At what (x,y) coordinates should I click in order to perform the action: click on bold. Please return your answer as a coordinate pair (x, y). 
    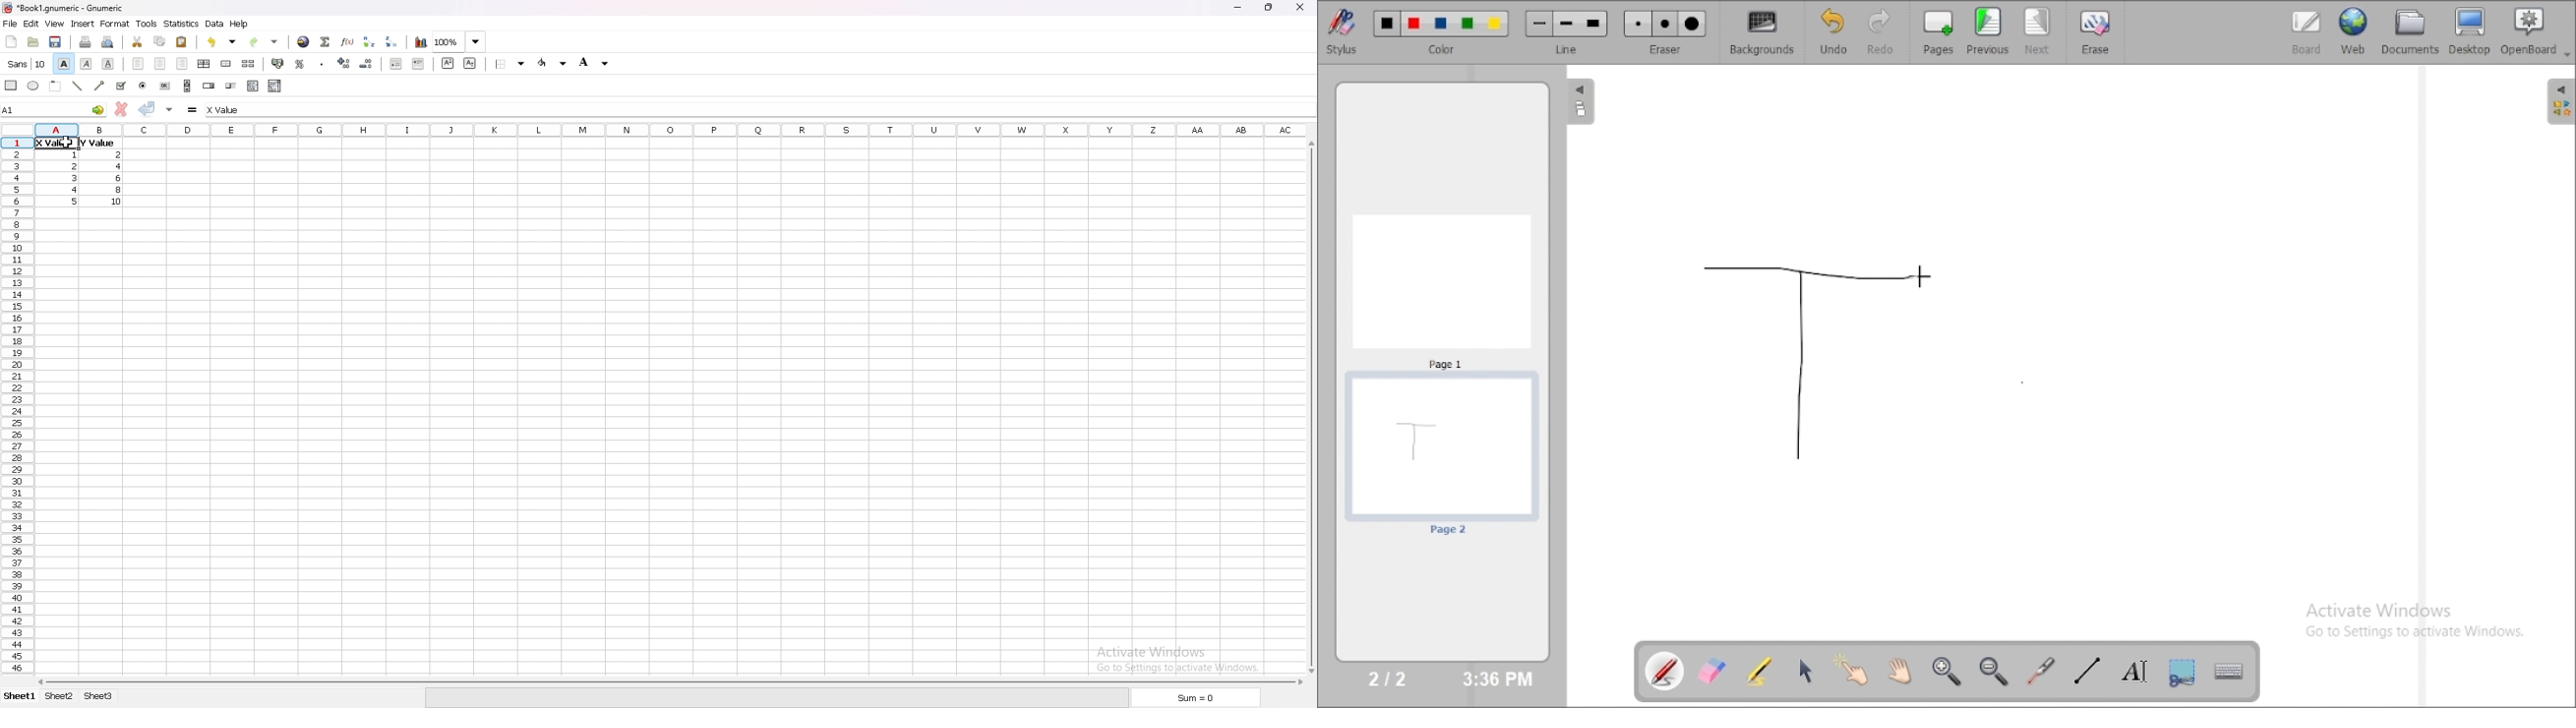
    Looking at the image, I should click on (63, 64).